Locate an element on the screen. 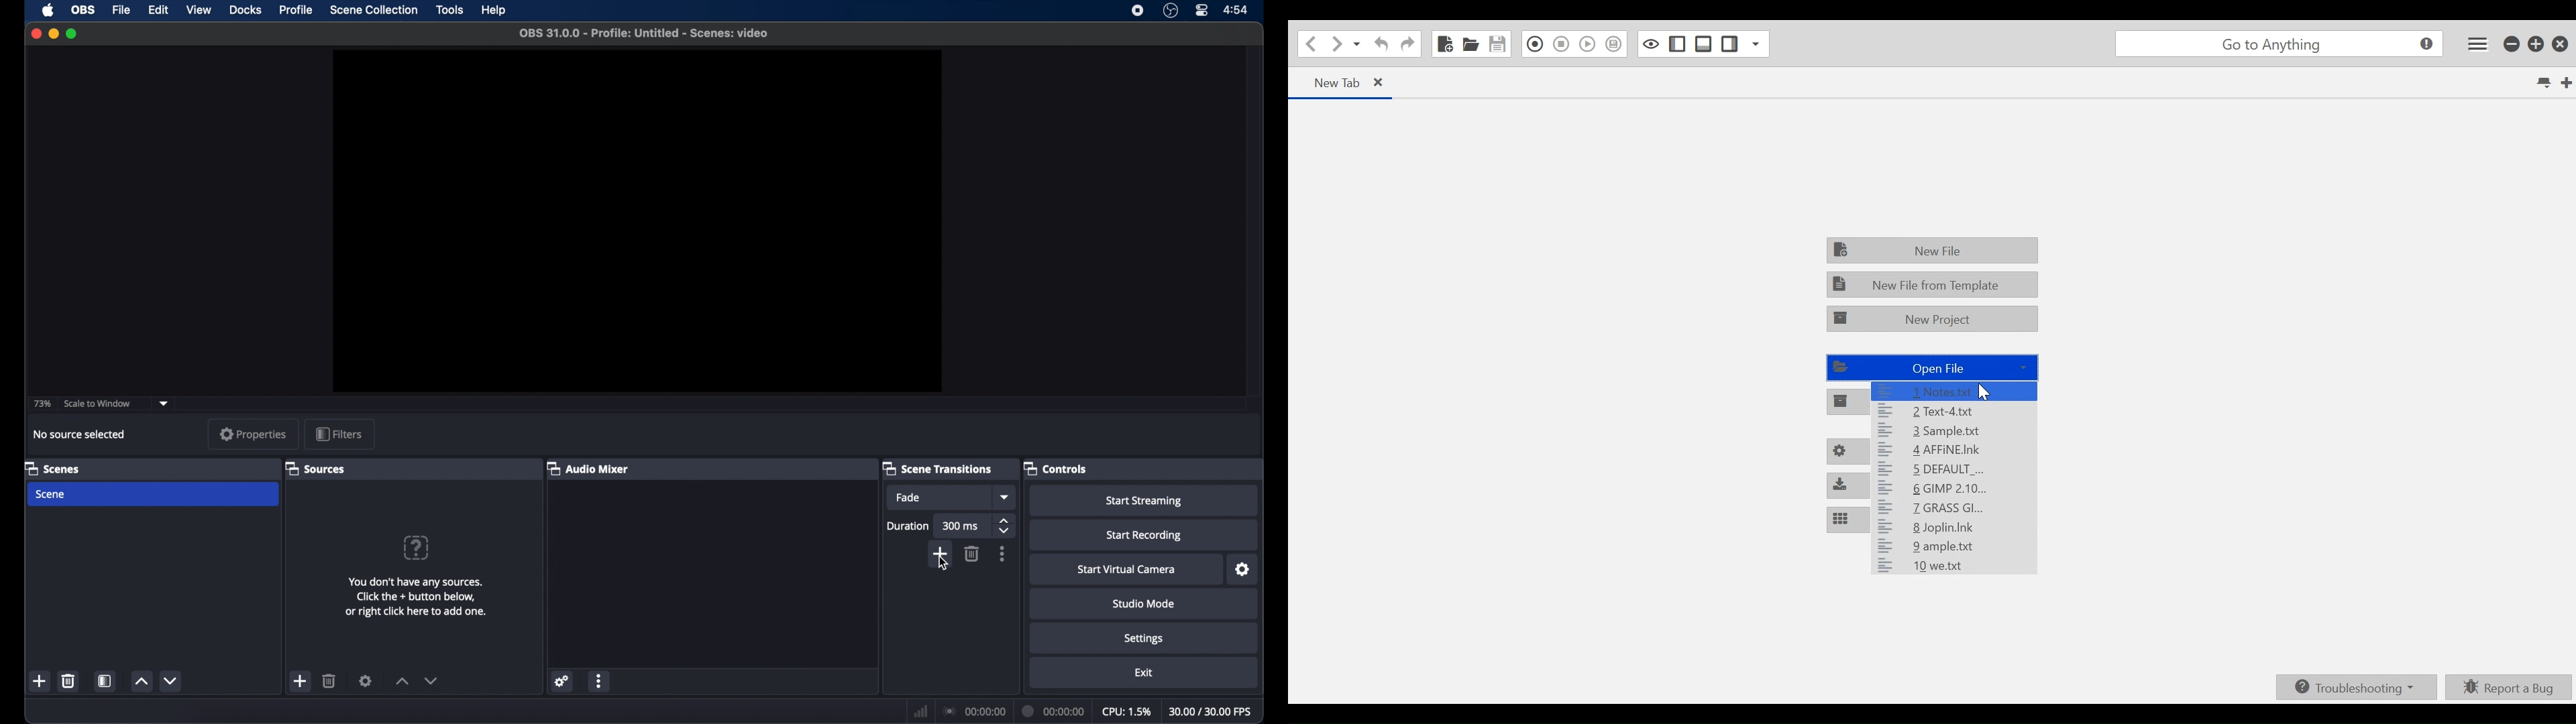  settings is located at coordinates (561, 680).